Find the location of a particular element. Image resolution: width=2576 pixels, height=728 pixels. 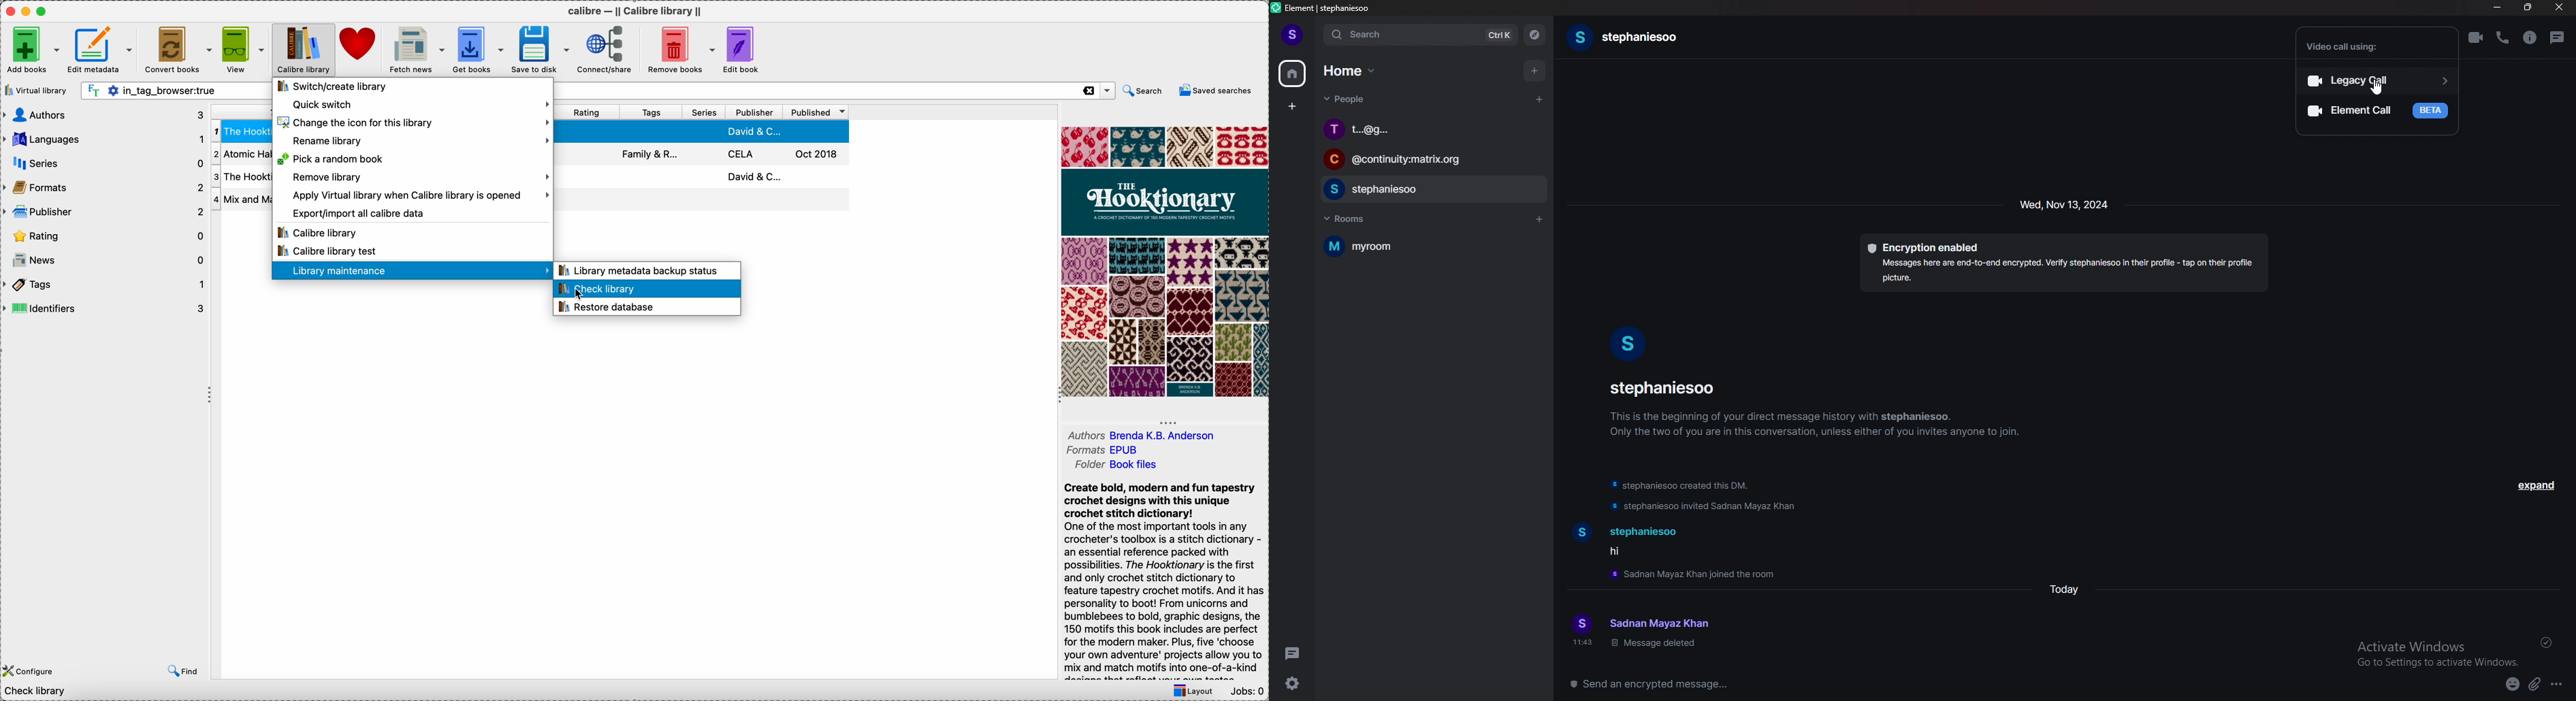

settings is located at coordinates (1292, 684).